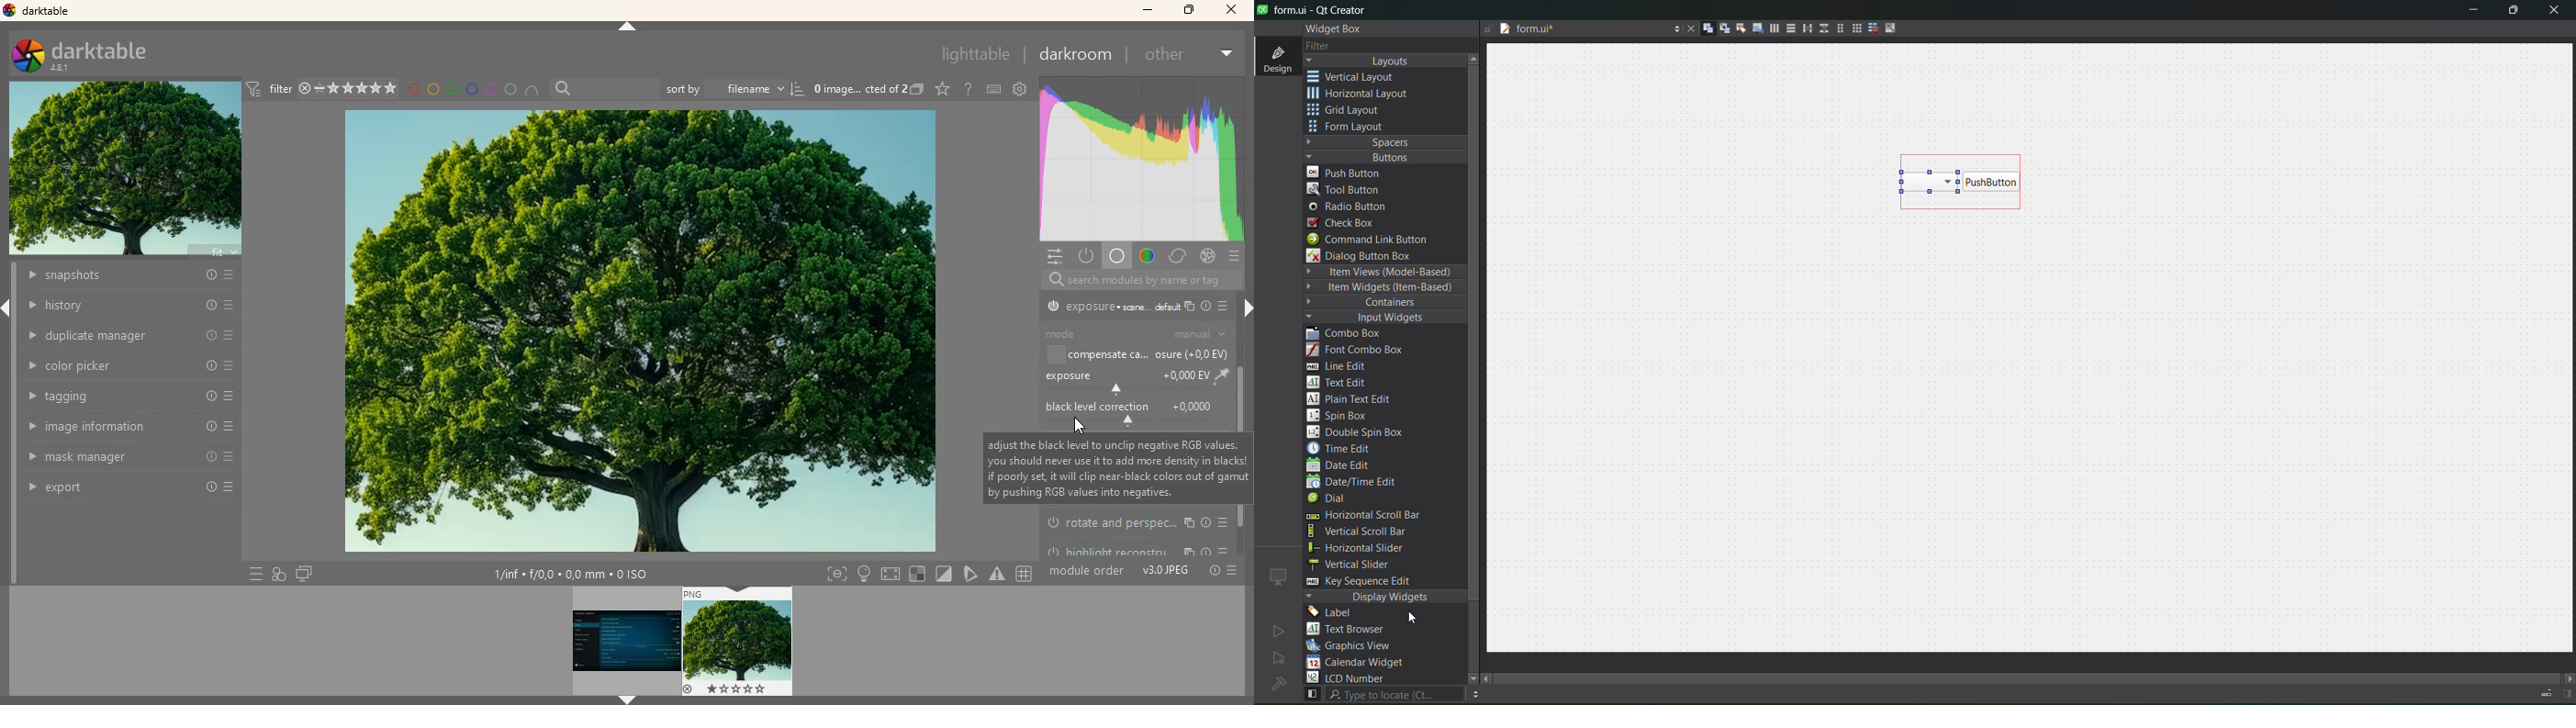 Image resolution: width=2576 pixels, height=728 pixels. Describe the element at coordinates (471, 88) in the screenshot. I see `blue circle` at that location.